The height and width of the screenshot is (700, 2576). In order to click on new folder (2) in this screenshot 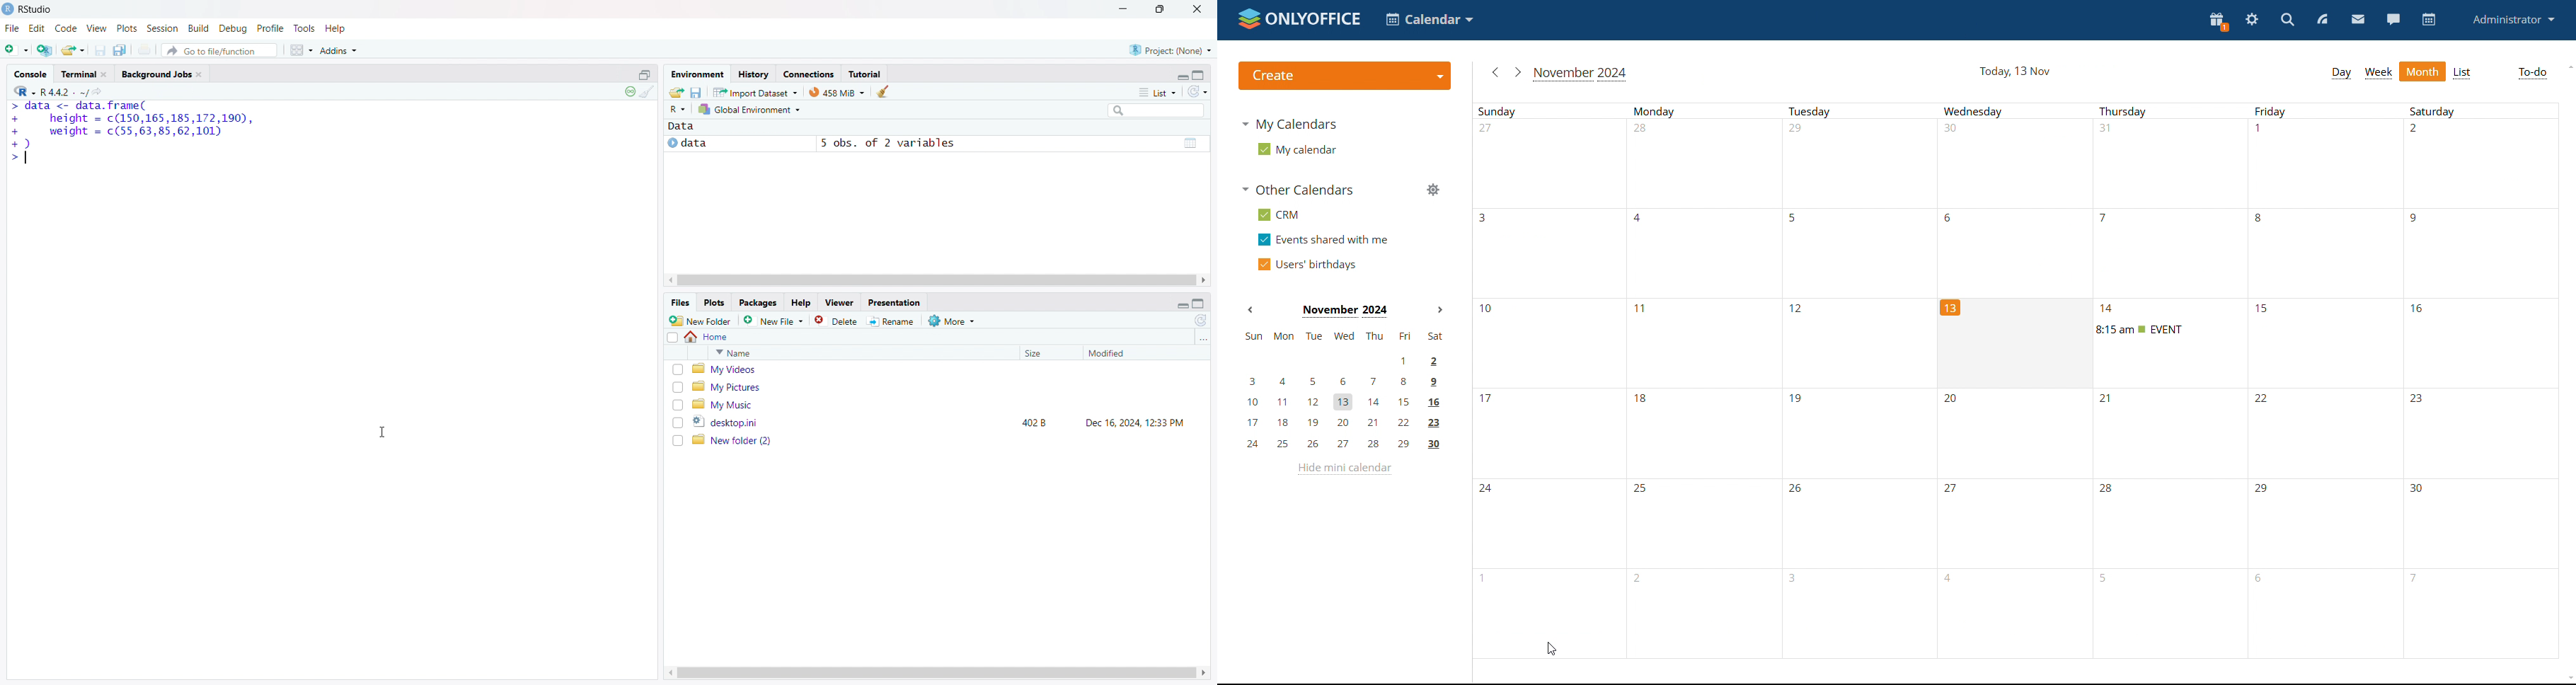, I will do `click(946, 440)`.